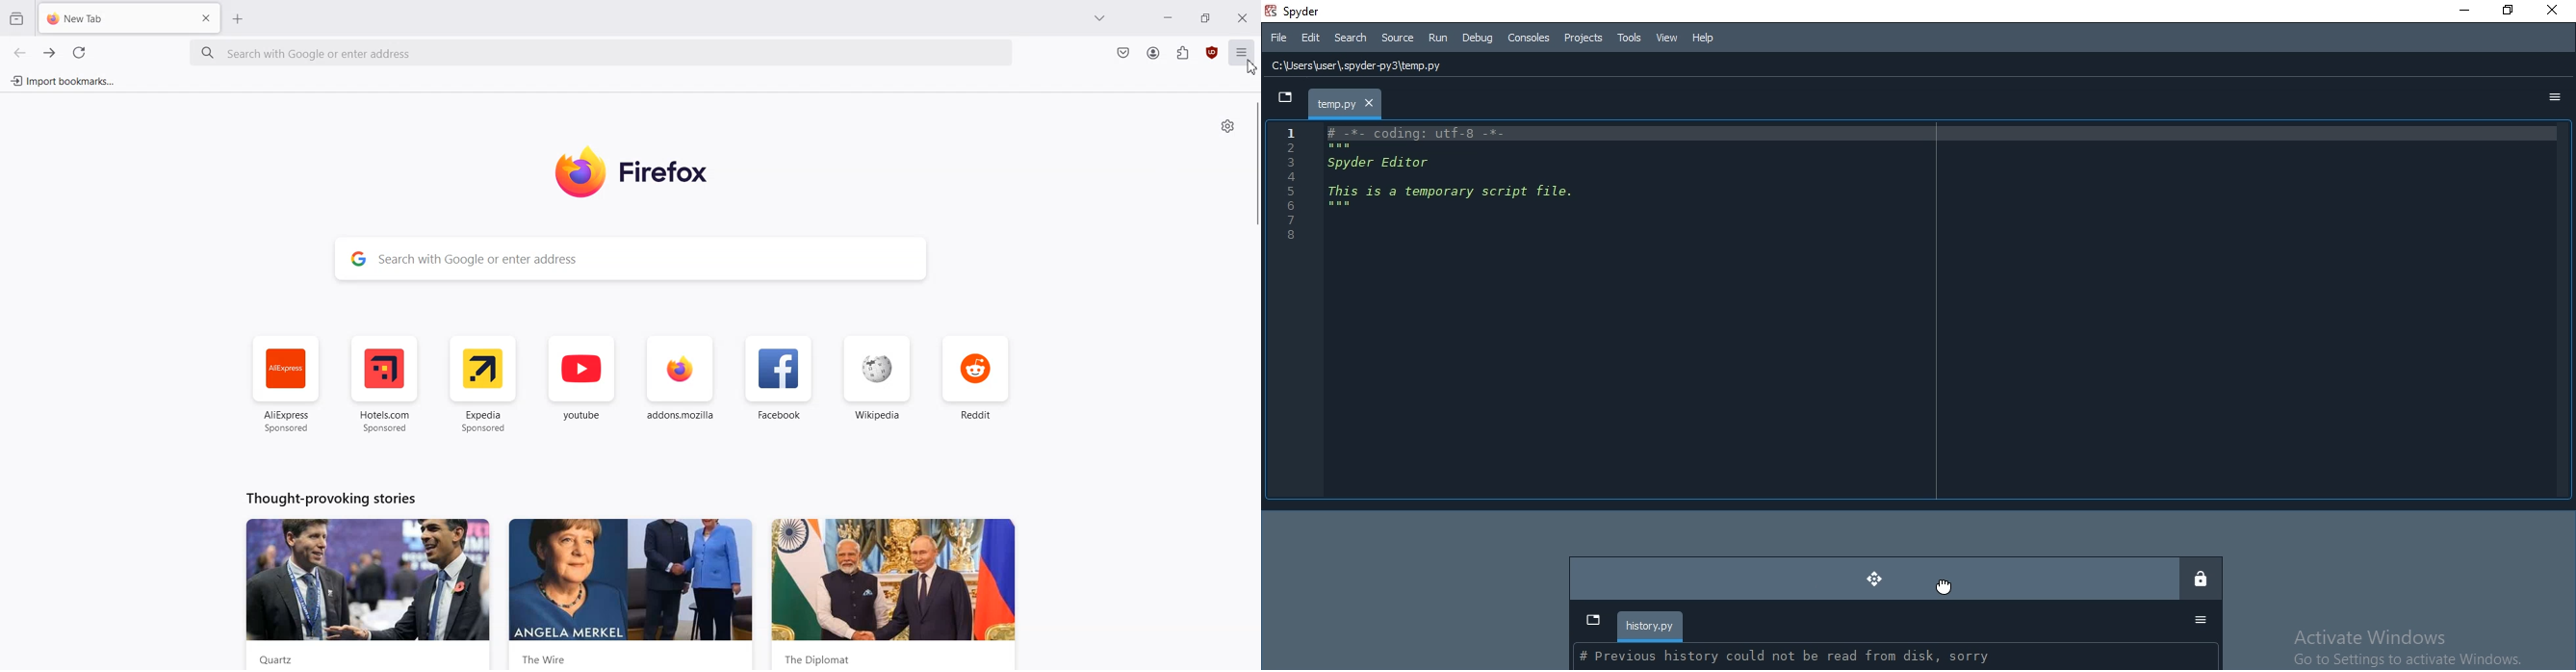  I want to click on addon.mozilla, so click(681, 385).